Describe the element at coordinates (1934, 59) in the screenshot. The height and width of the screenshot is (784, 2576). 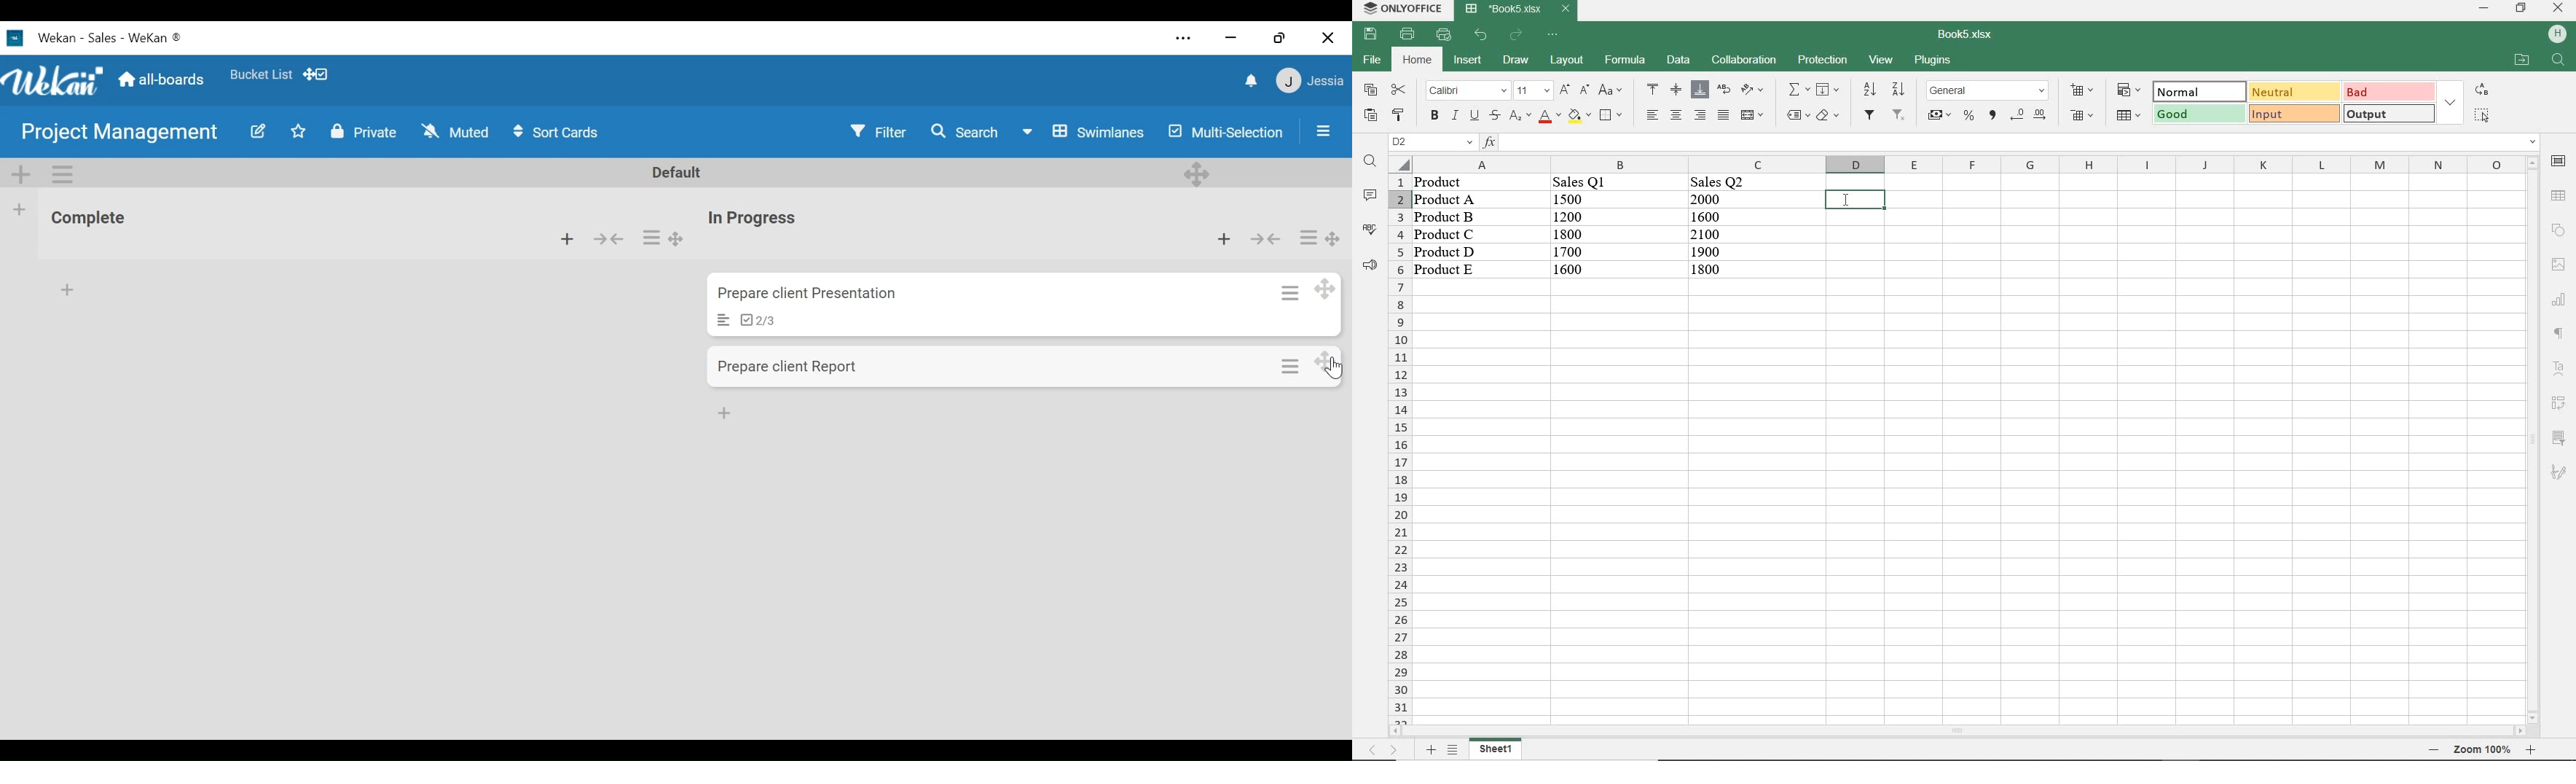
I see `plugins` at that location.